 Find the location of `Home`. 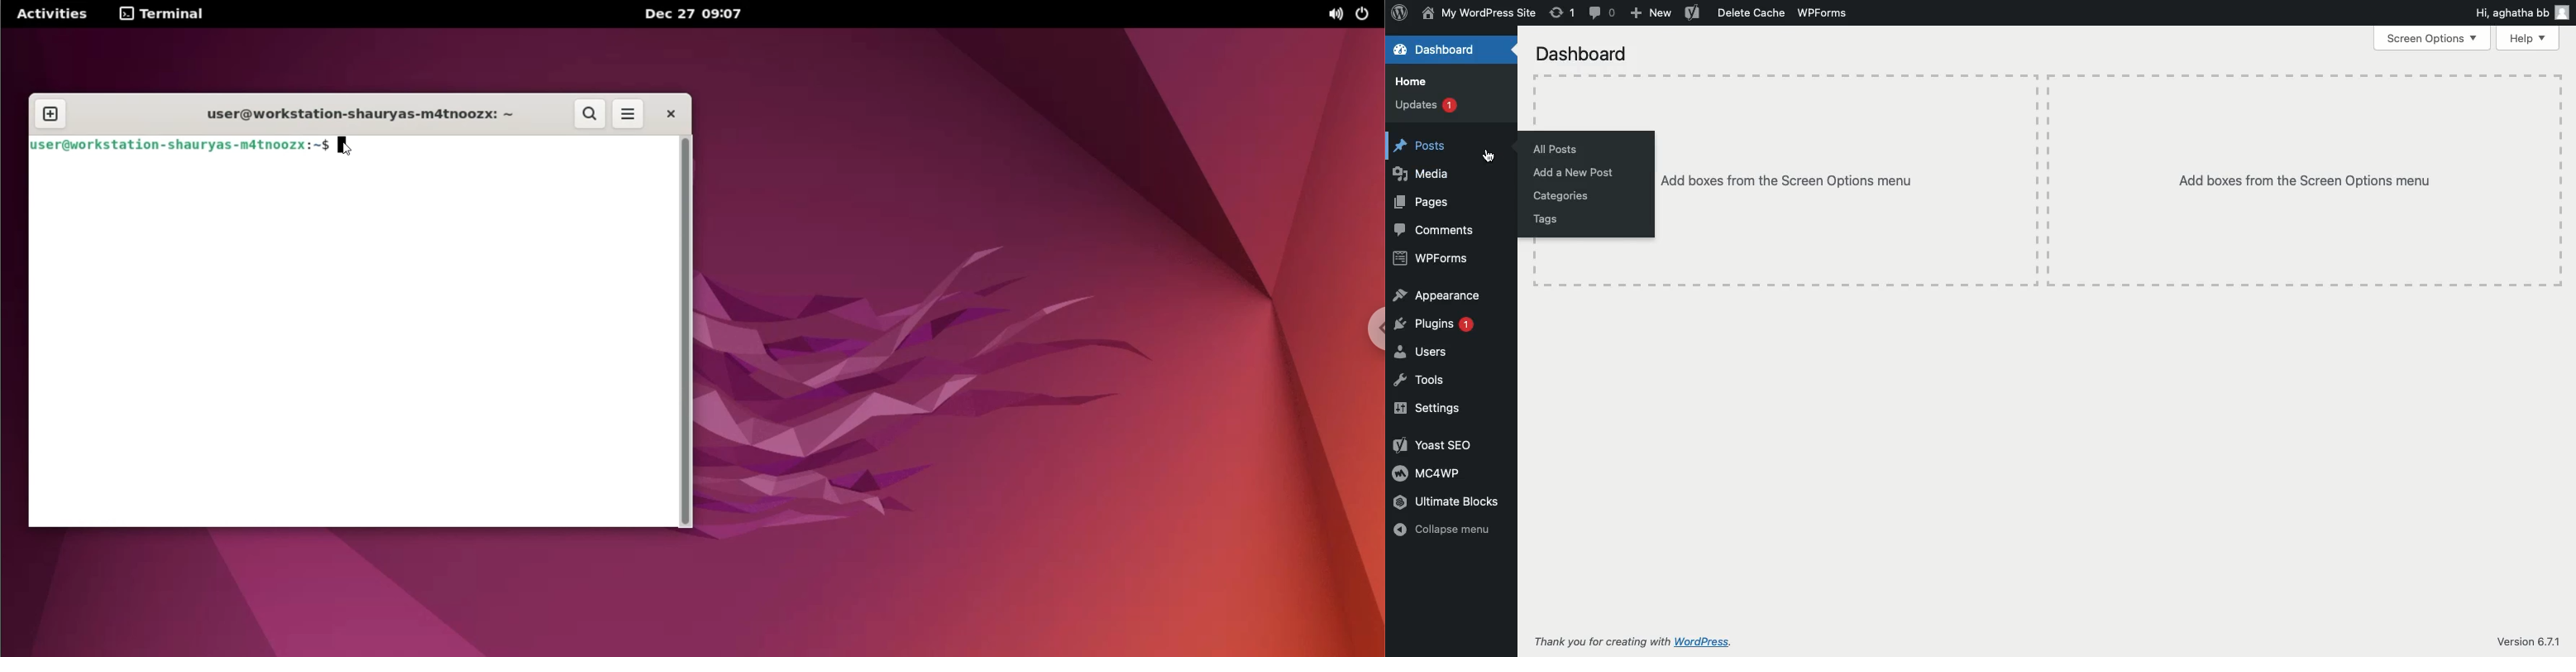

Home is located at coordinates (1417, 80).